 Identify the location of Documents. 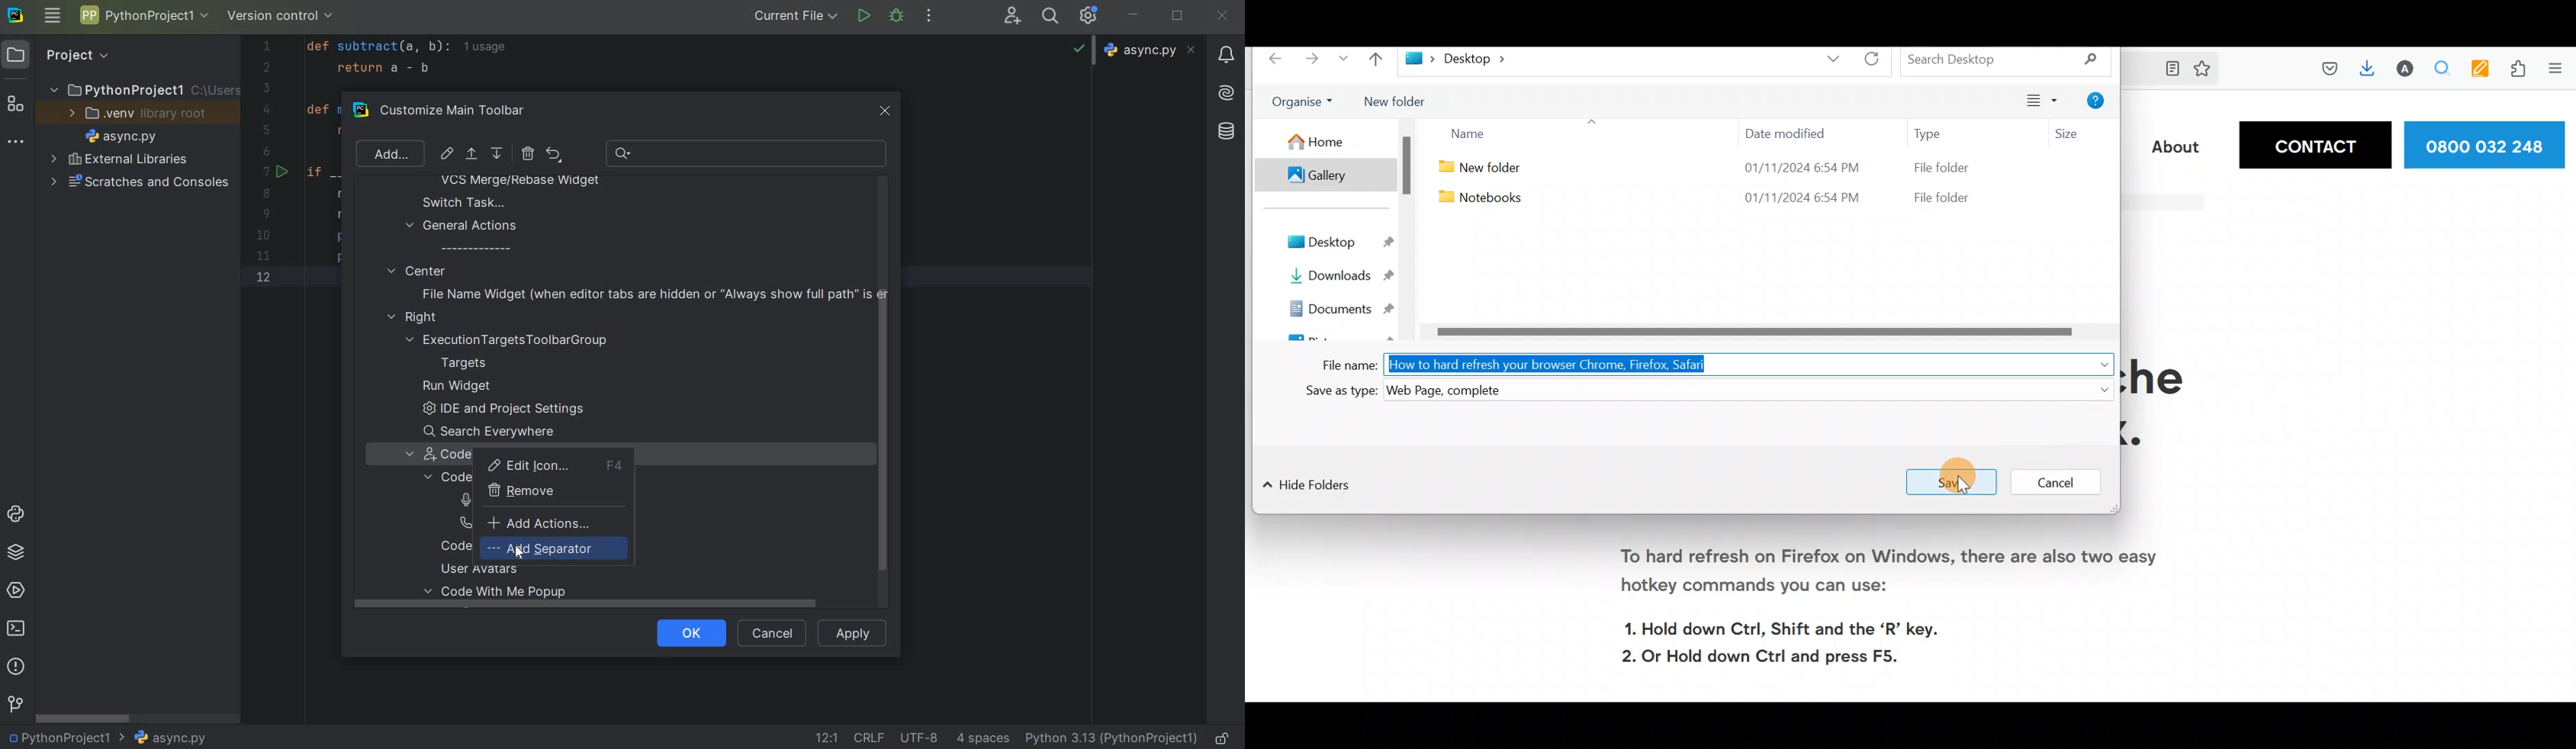
(1351, 311).